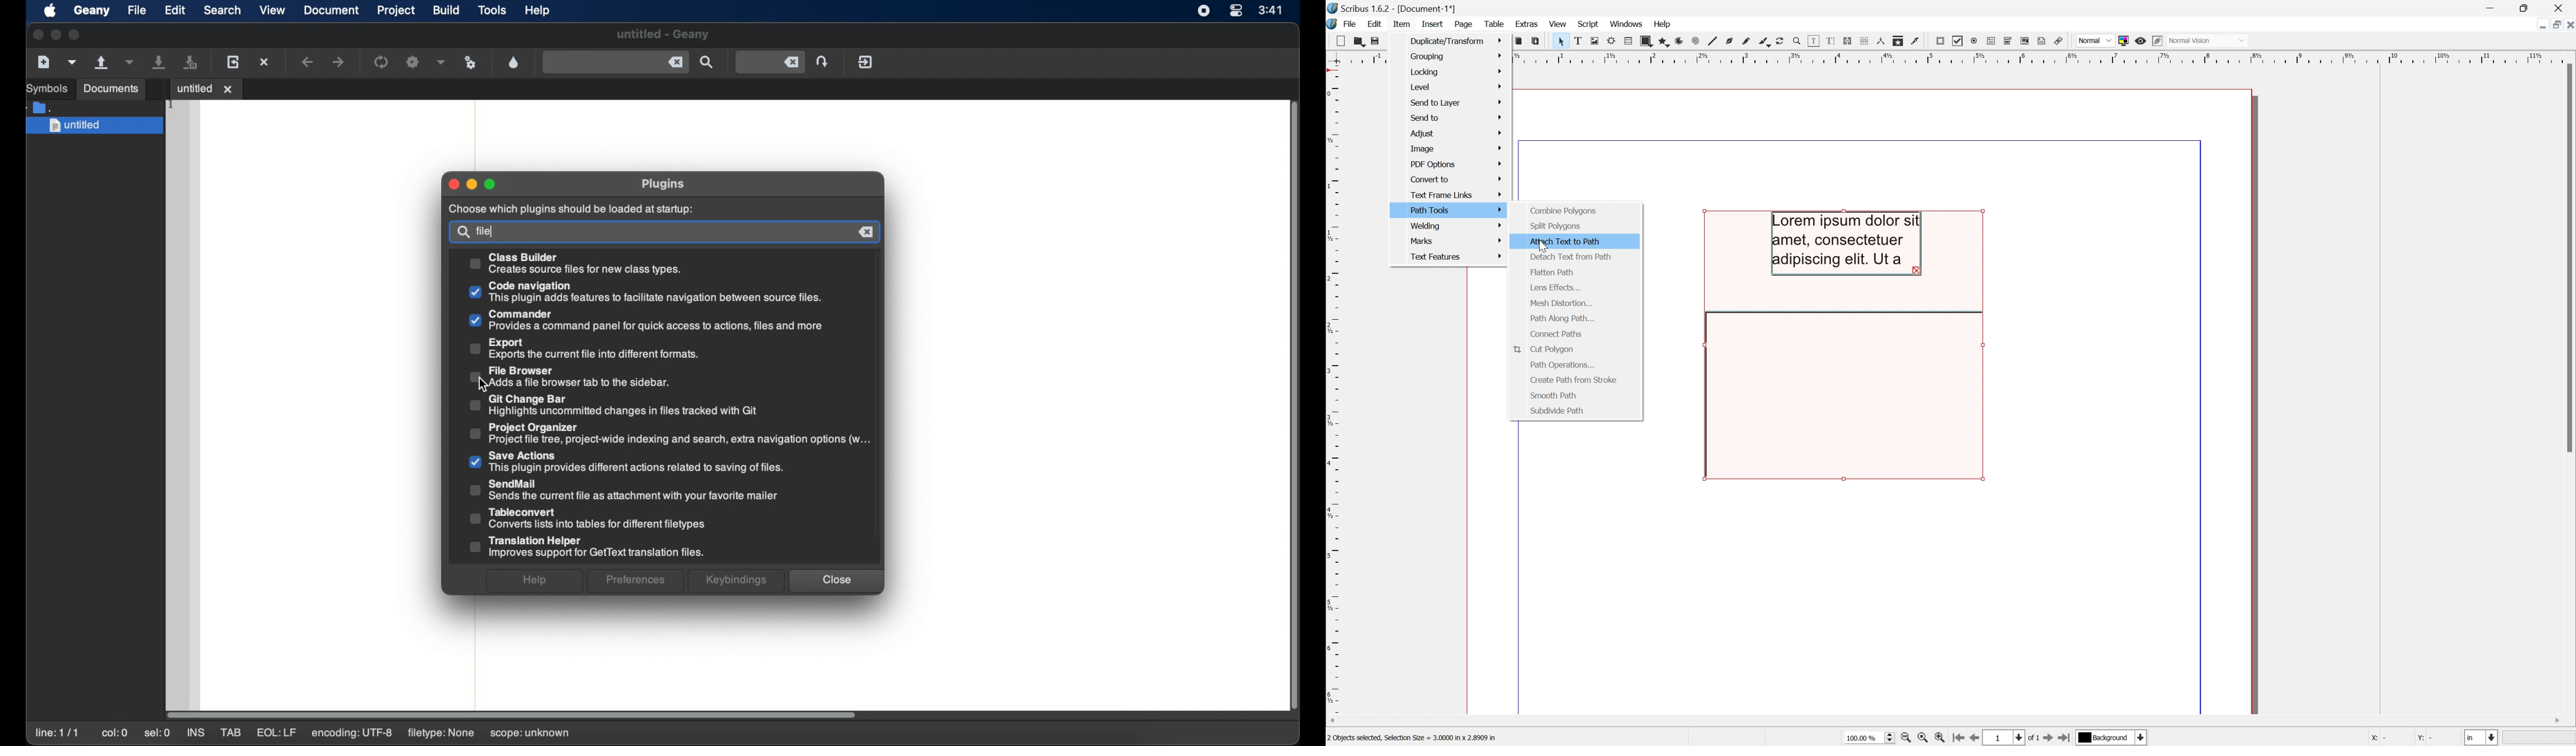  Describe the element at coordinates (1945, 738) in the screenshot. I see `Zoom in by the stepping value in tools preferences` at that location.